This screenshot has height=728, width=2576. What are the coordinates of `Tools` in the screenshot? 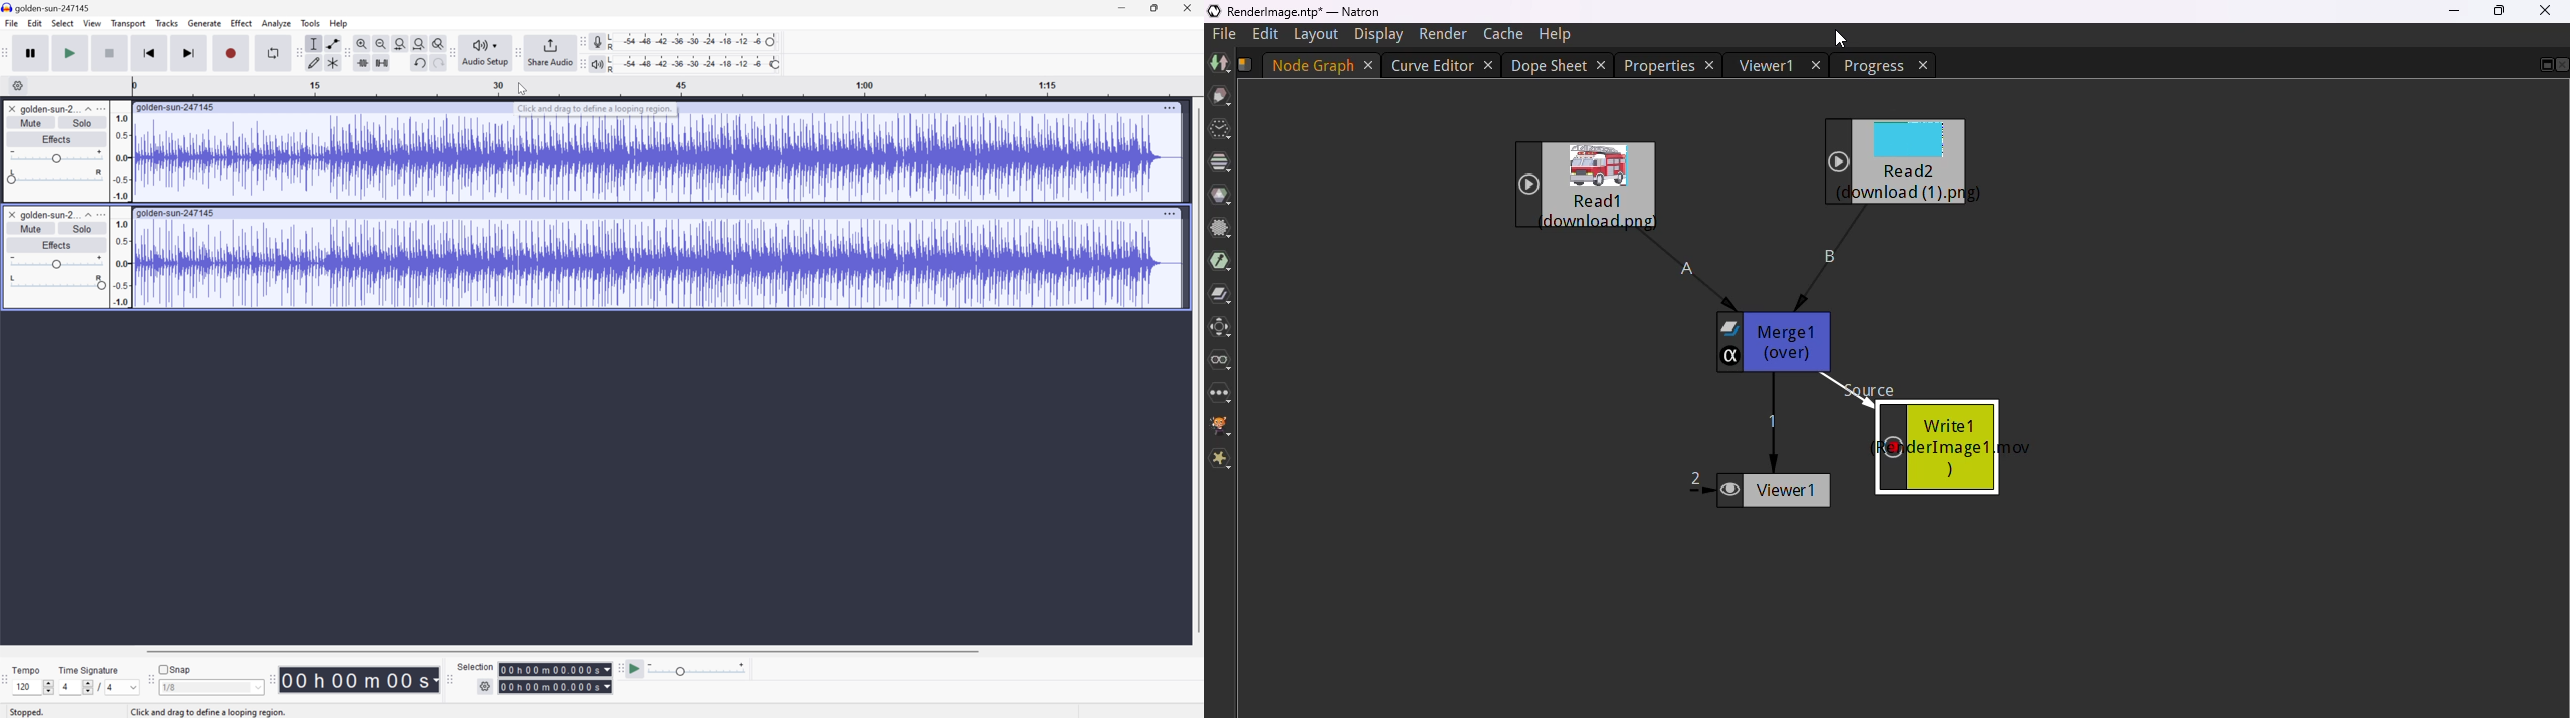 It's located at (311, 23).